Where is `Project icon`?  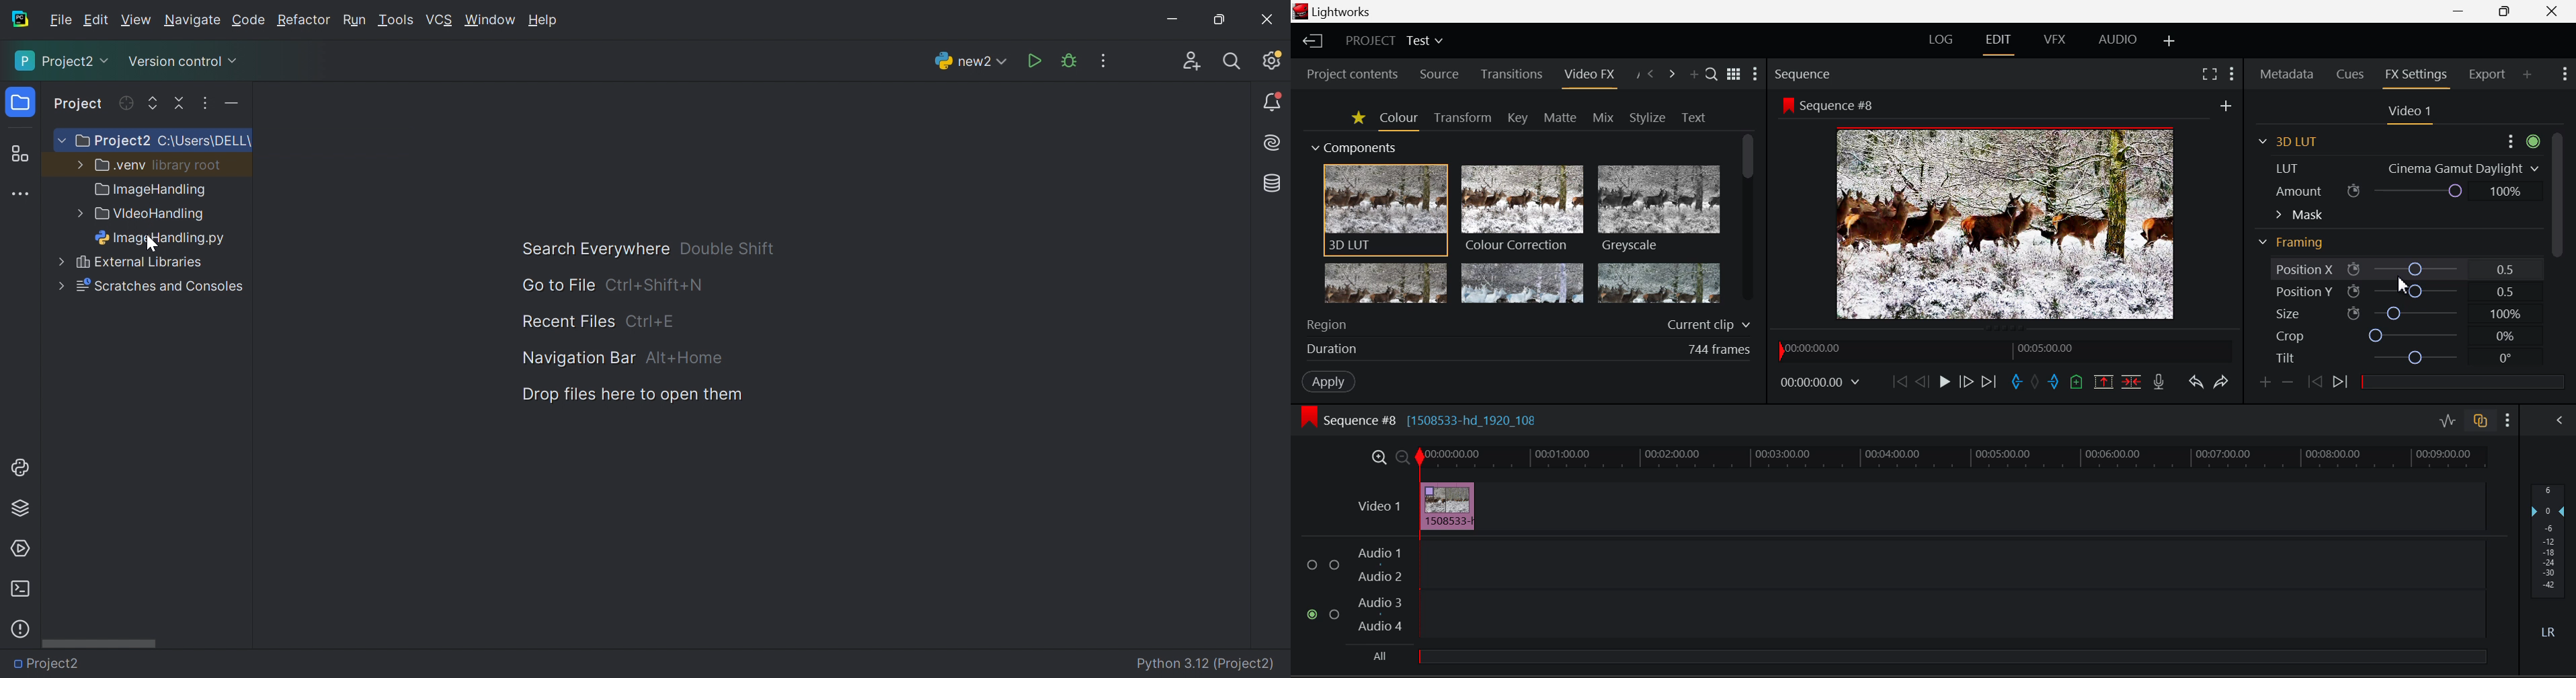 Project icon is located at coordinates (22, 103).